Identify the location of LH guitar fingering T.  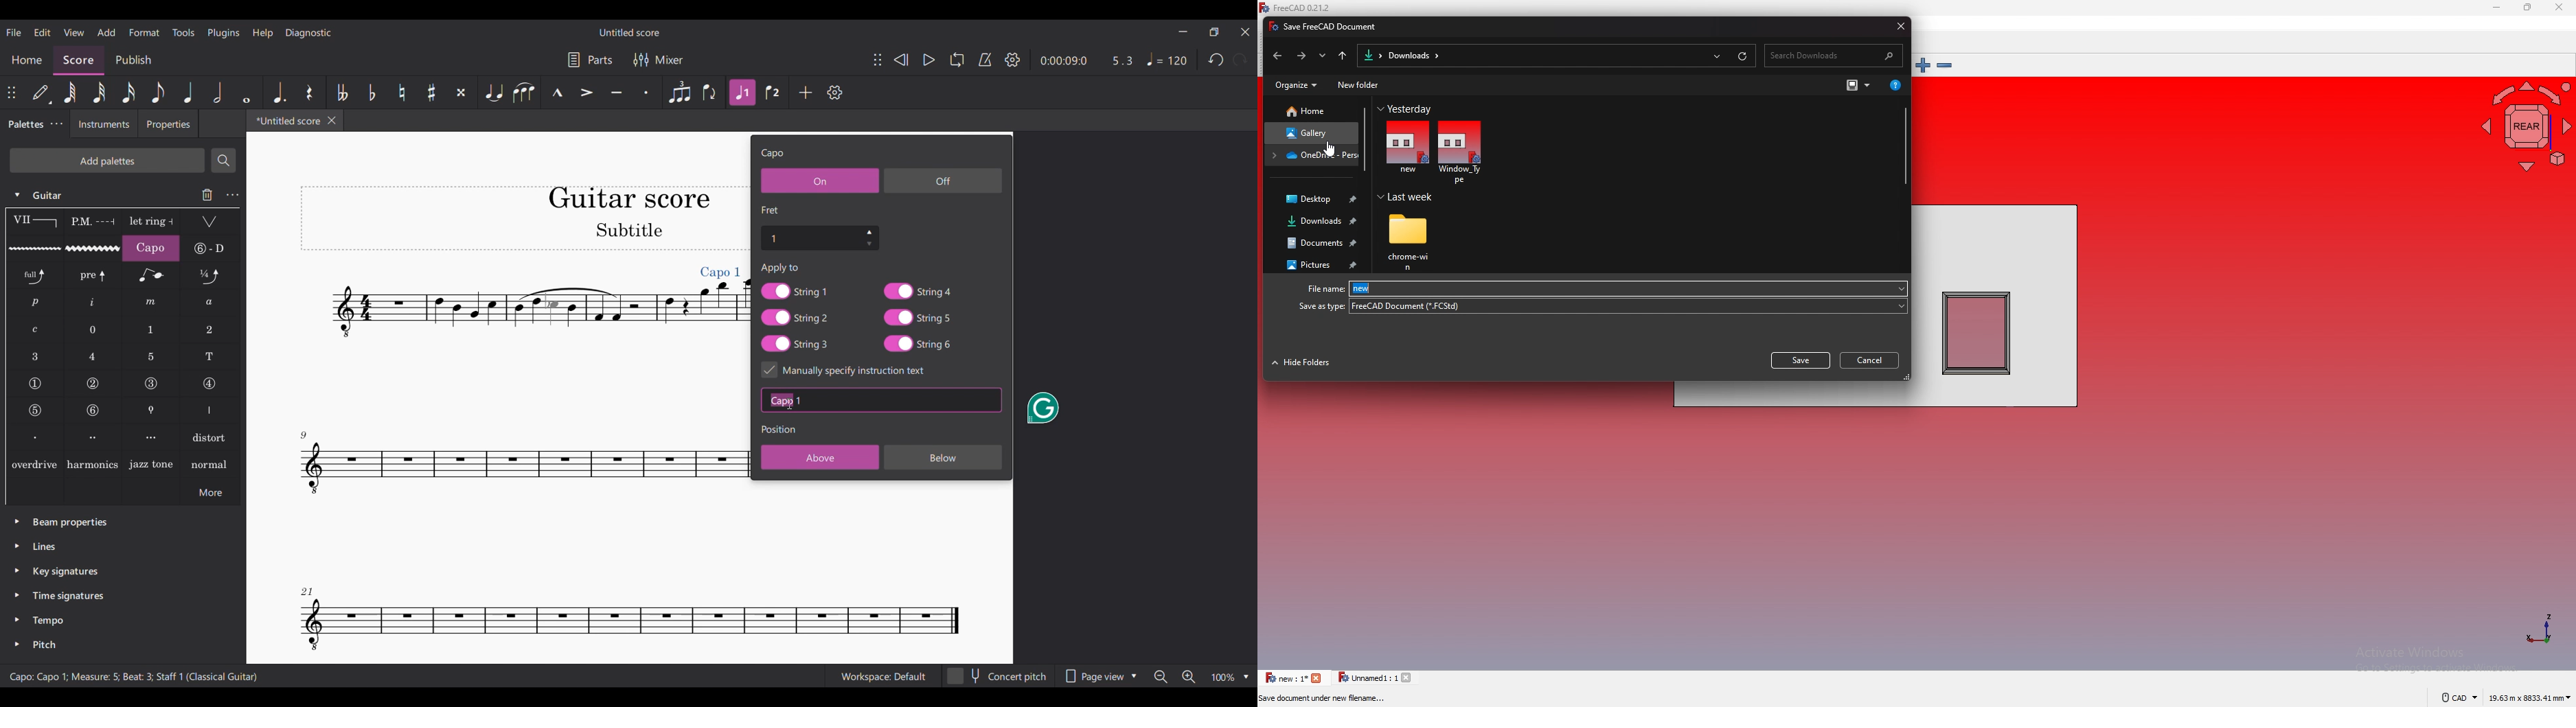
(210, 357).